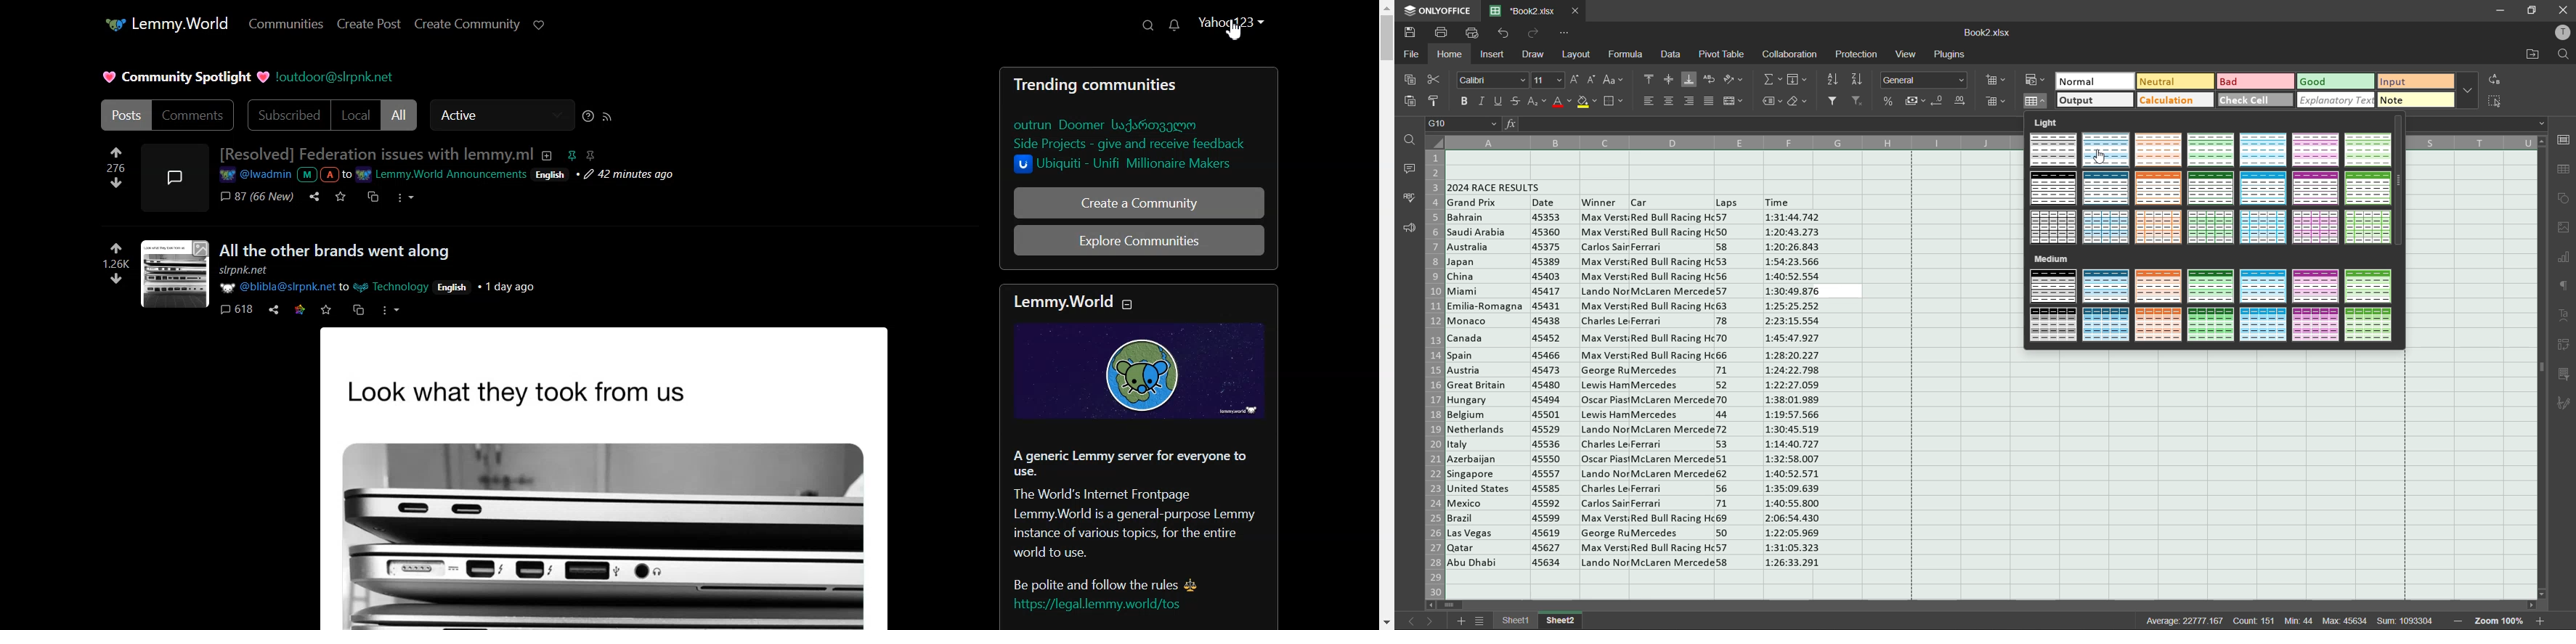 The width and height of the screenshot is (2576, 644). Describe the element at coordinates (501, 115) in the screenshot. I see `Active` at that location.